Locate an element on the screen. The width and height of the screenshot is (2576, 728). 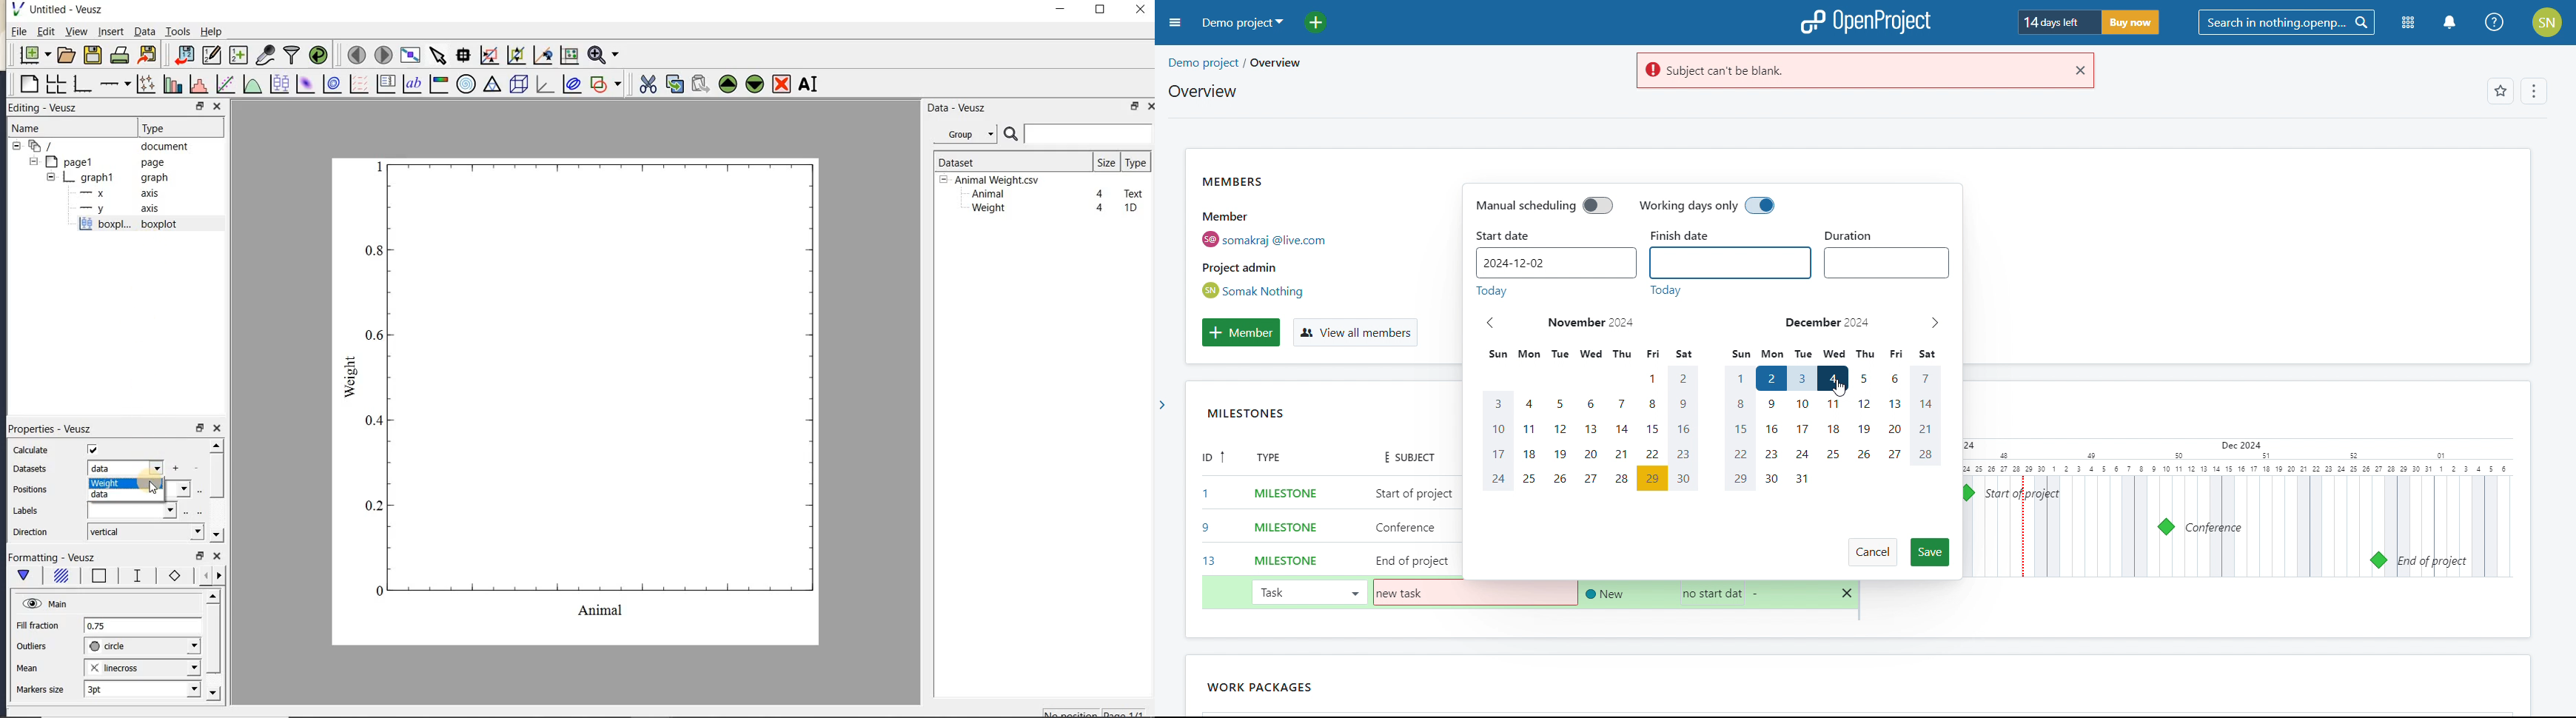
view plot full screen is located at coordinates (410, 56).